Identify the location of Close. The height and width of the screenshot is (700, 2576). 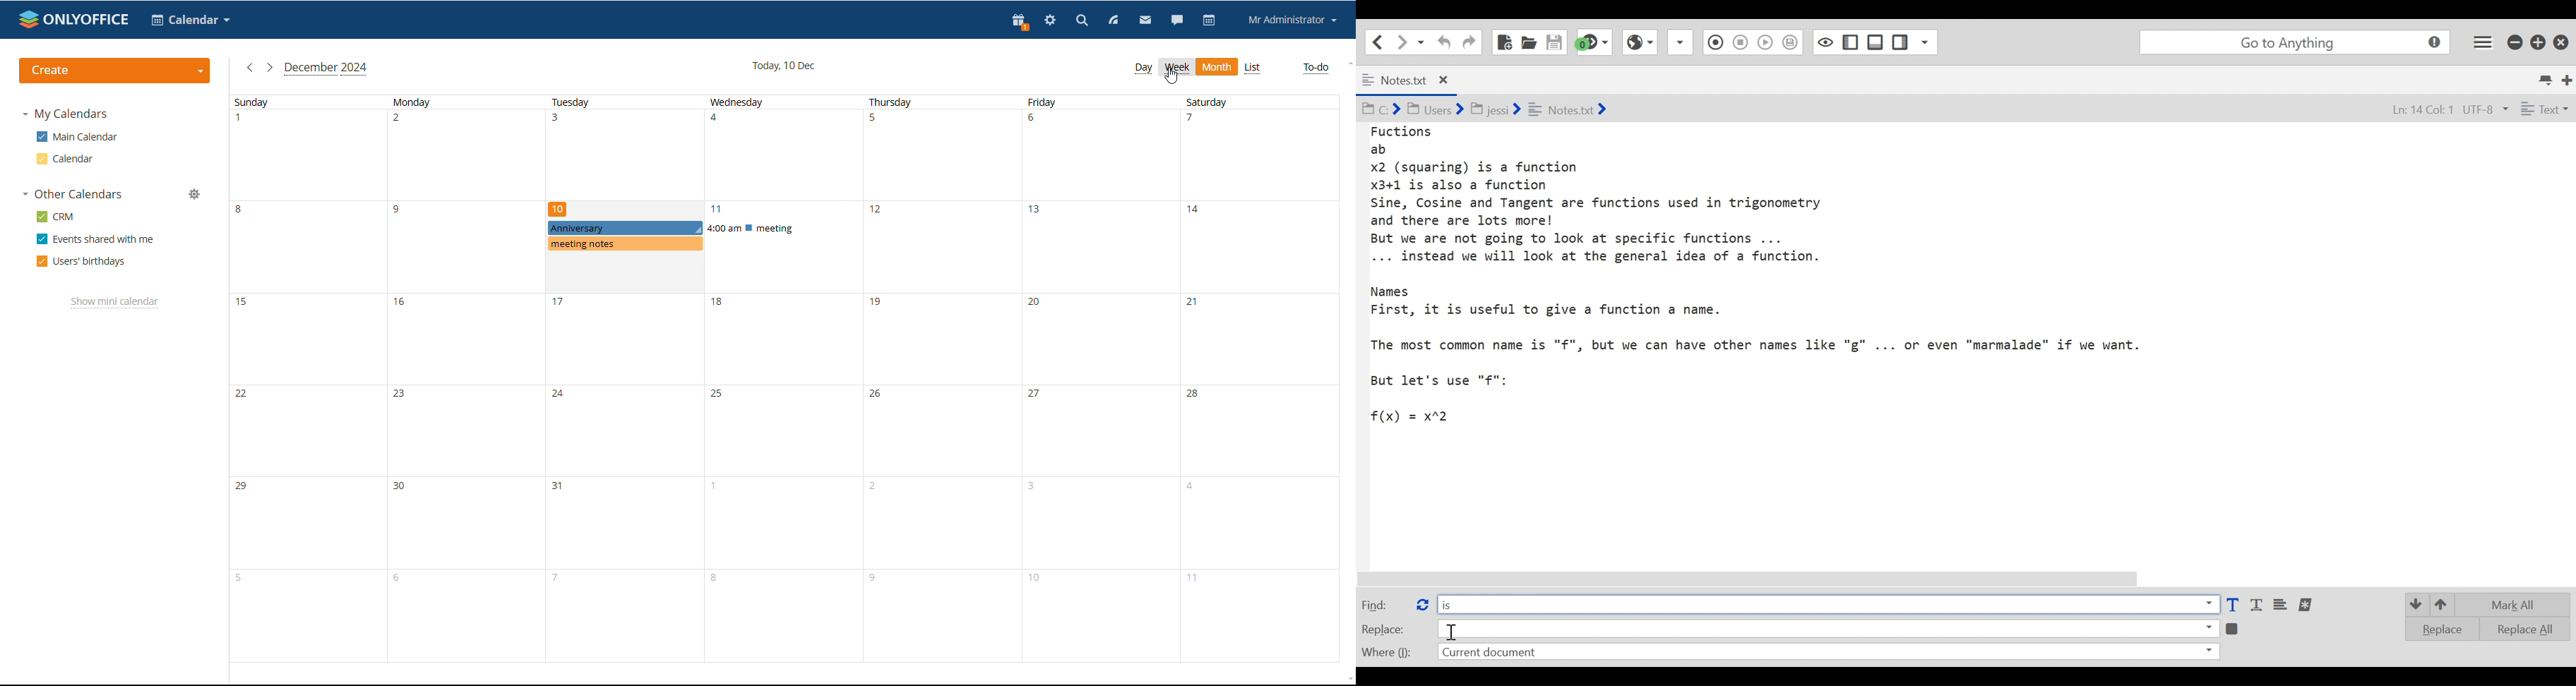
(2563, 39).